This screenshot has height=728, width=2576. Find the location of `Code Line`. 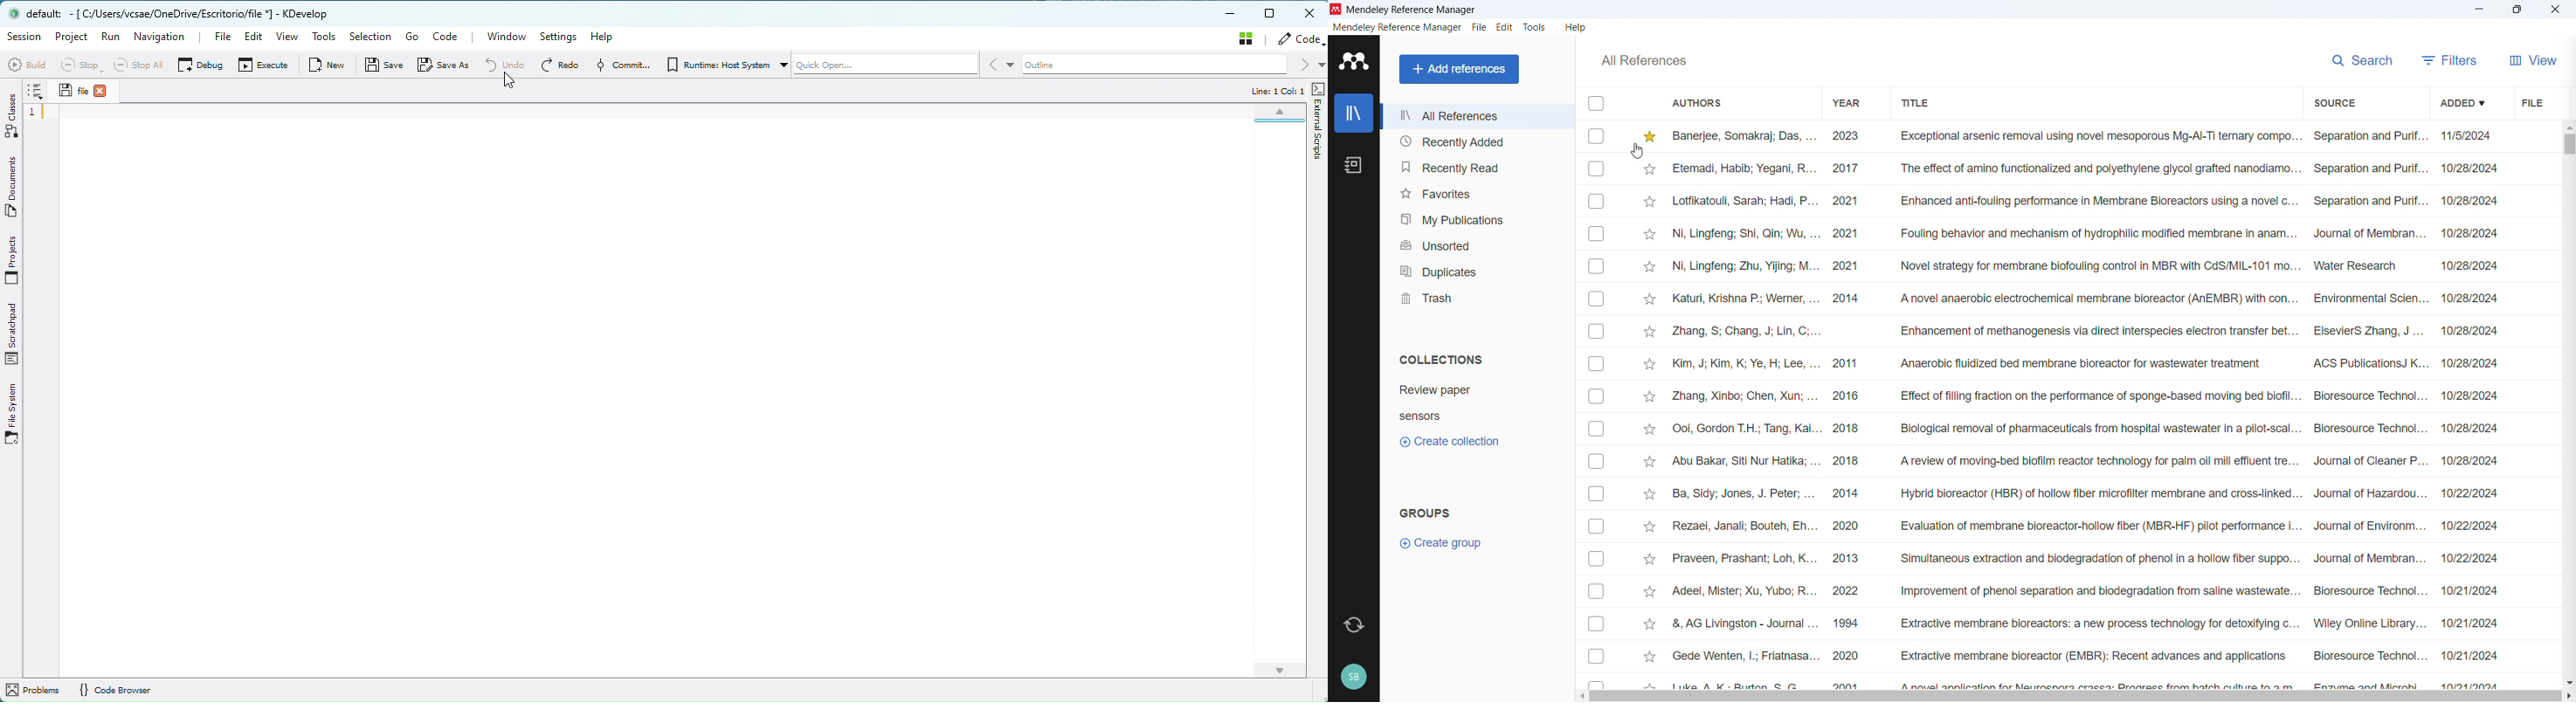

Code Line is located at coordinates (38, 110).